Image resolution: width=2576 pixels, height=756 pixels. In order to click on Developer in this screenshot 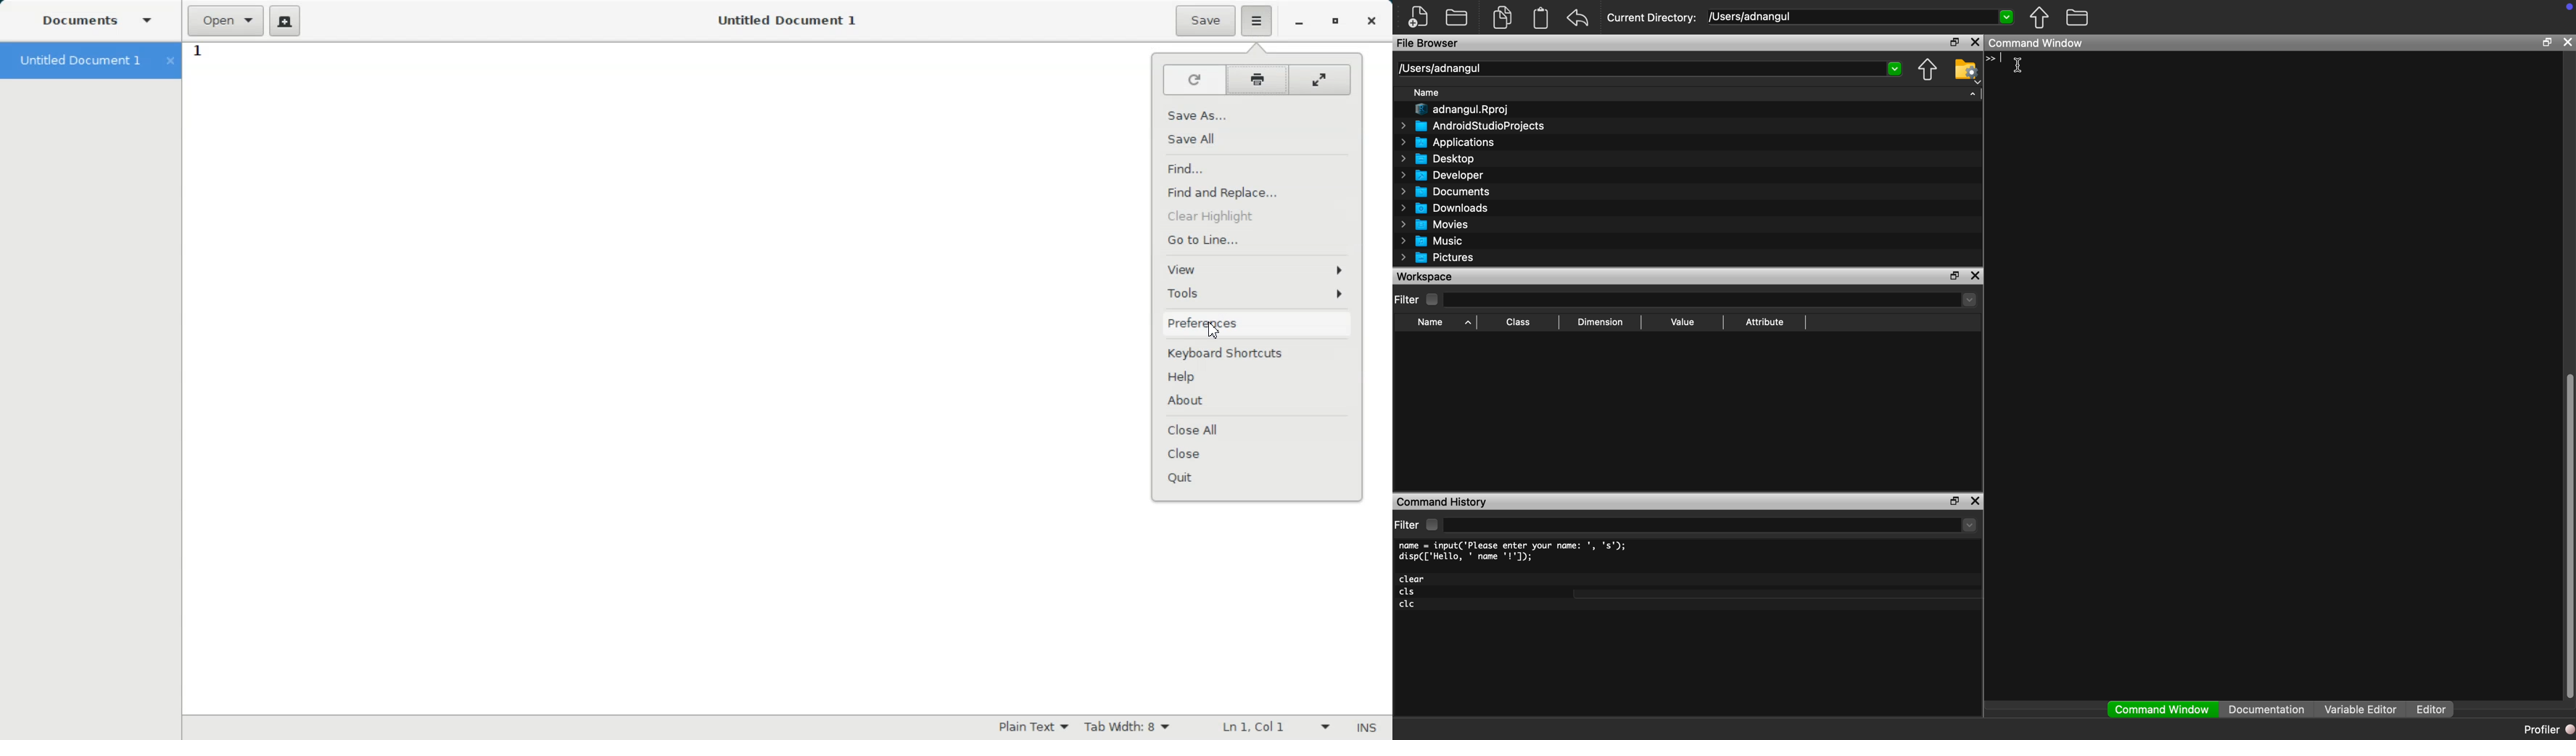, I will do `click(1441, 175)`.